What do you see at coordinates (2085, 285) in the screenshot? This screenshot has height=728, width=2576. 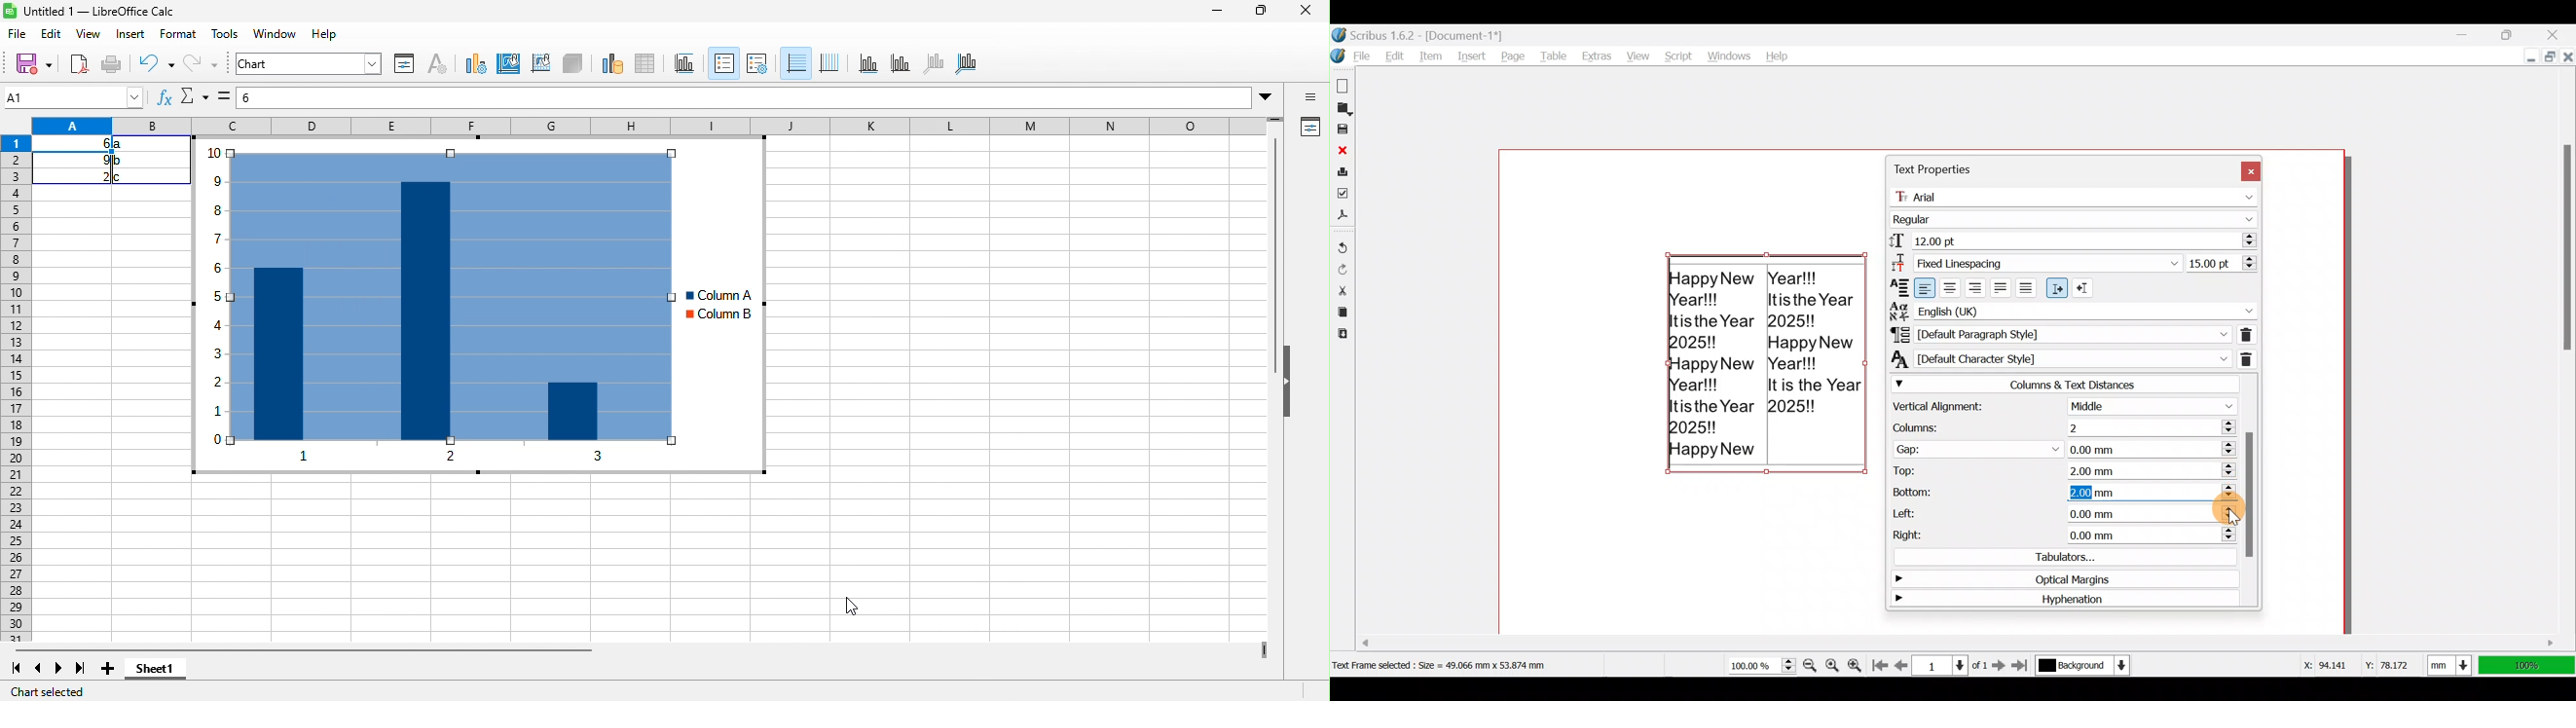 I see `Right to Left paragraph` at bounding box center [2085, 285].